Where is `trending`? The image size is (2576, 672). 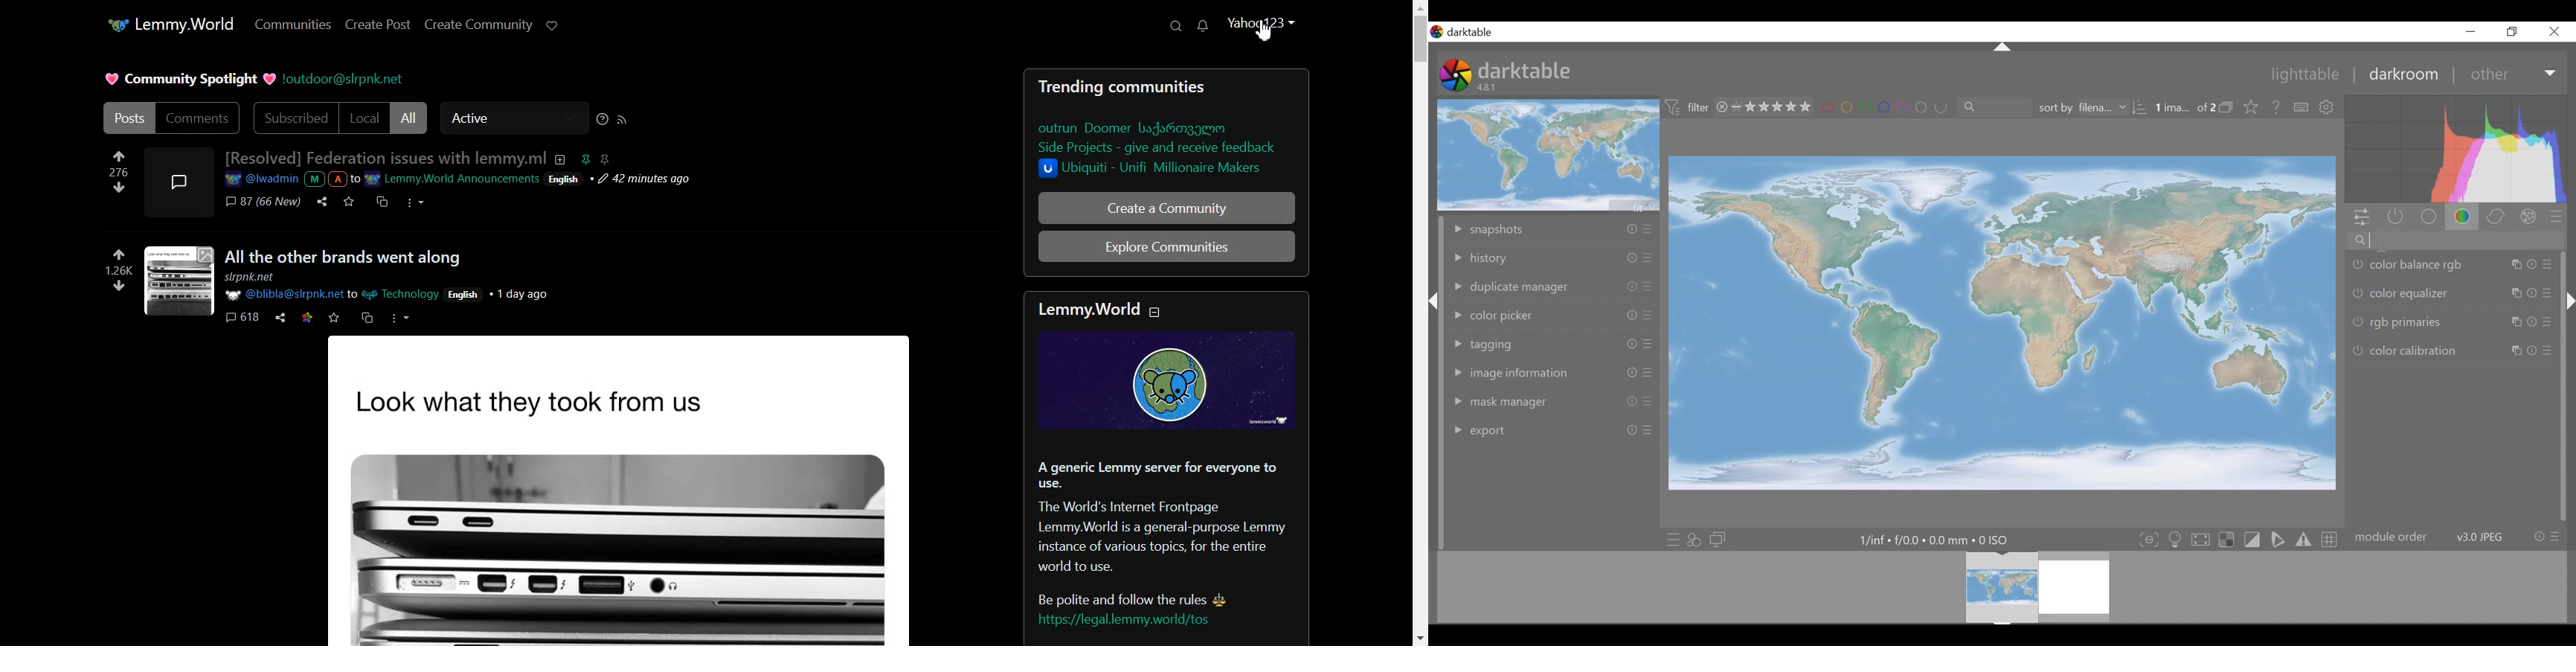 trending is located at coordinates (1069, 87).